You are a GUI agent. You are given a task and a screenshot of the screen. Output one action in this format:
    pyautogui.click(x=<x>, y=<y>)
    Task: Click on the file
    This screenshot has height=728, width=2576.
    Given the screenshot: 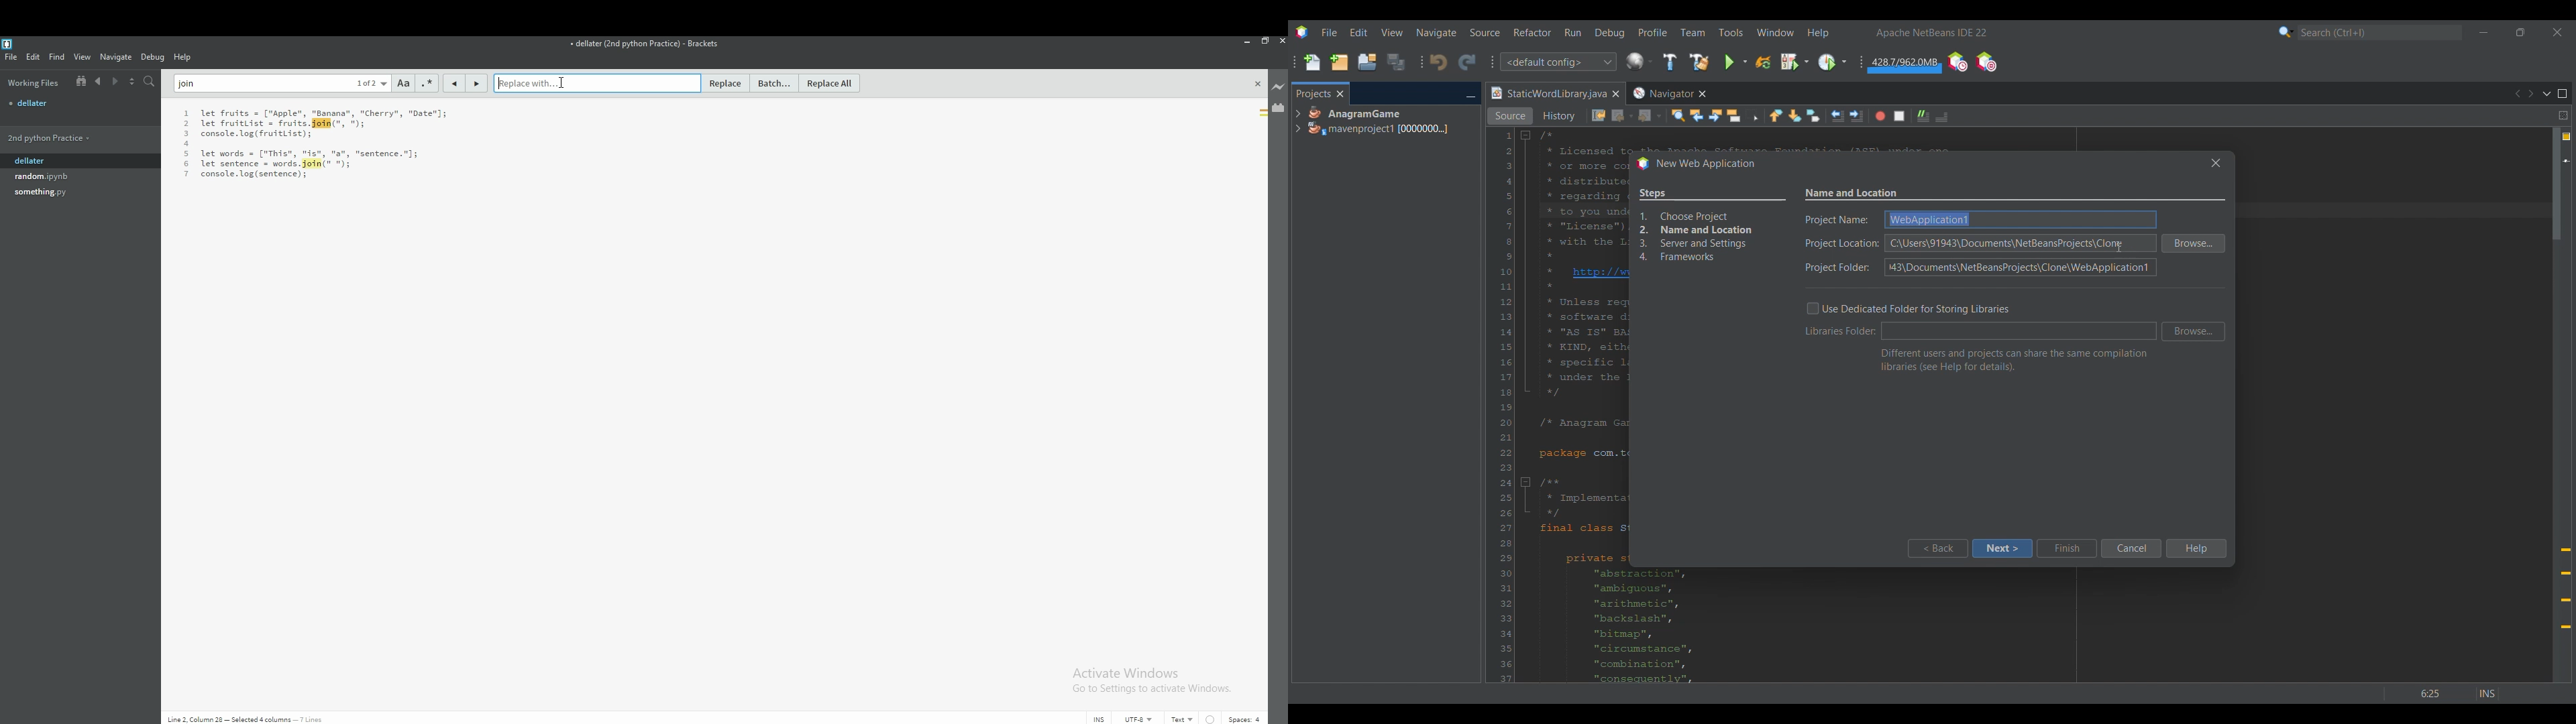 What is the action you would take?
    pyautogui.click(x=63, y=176)
    